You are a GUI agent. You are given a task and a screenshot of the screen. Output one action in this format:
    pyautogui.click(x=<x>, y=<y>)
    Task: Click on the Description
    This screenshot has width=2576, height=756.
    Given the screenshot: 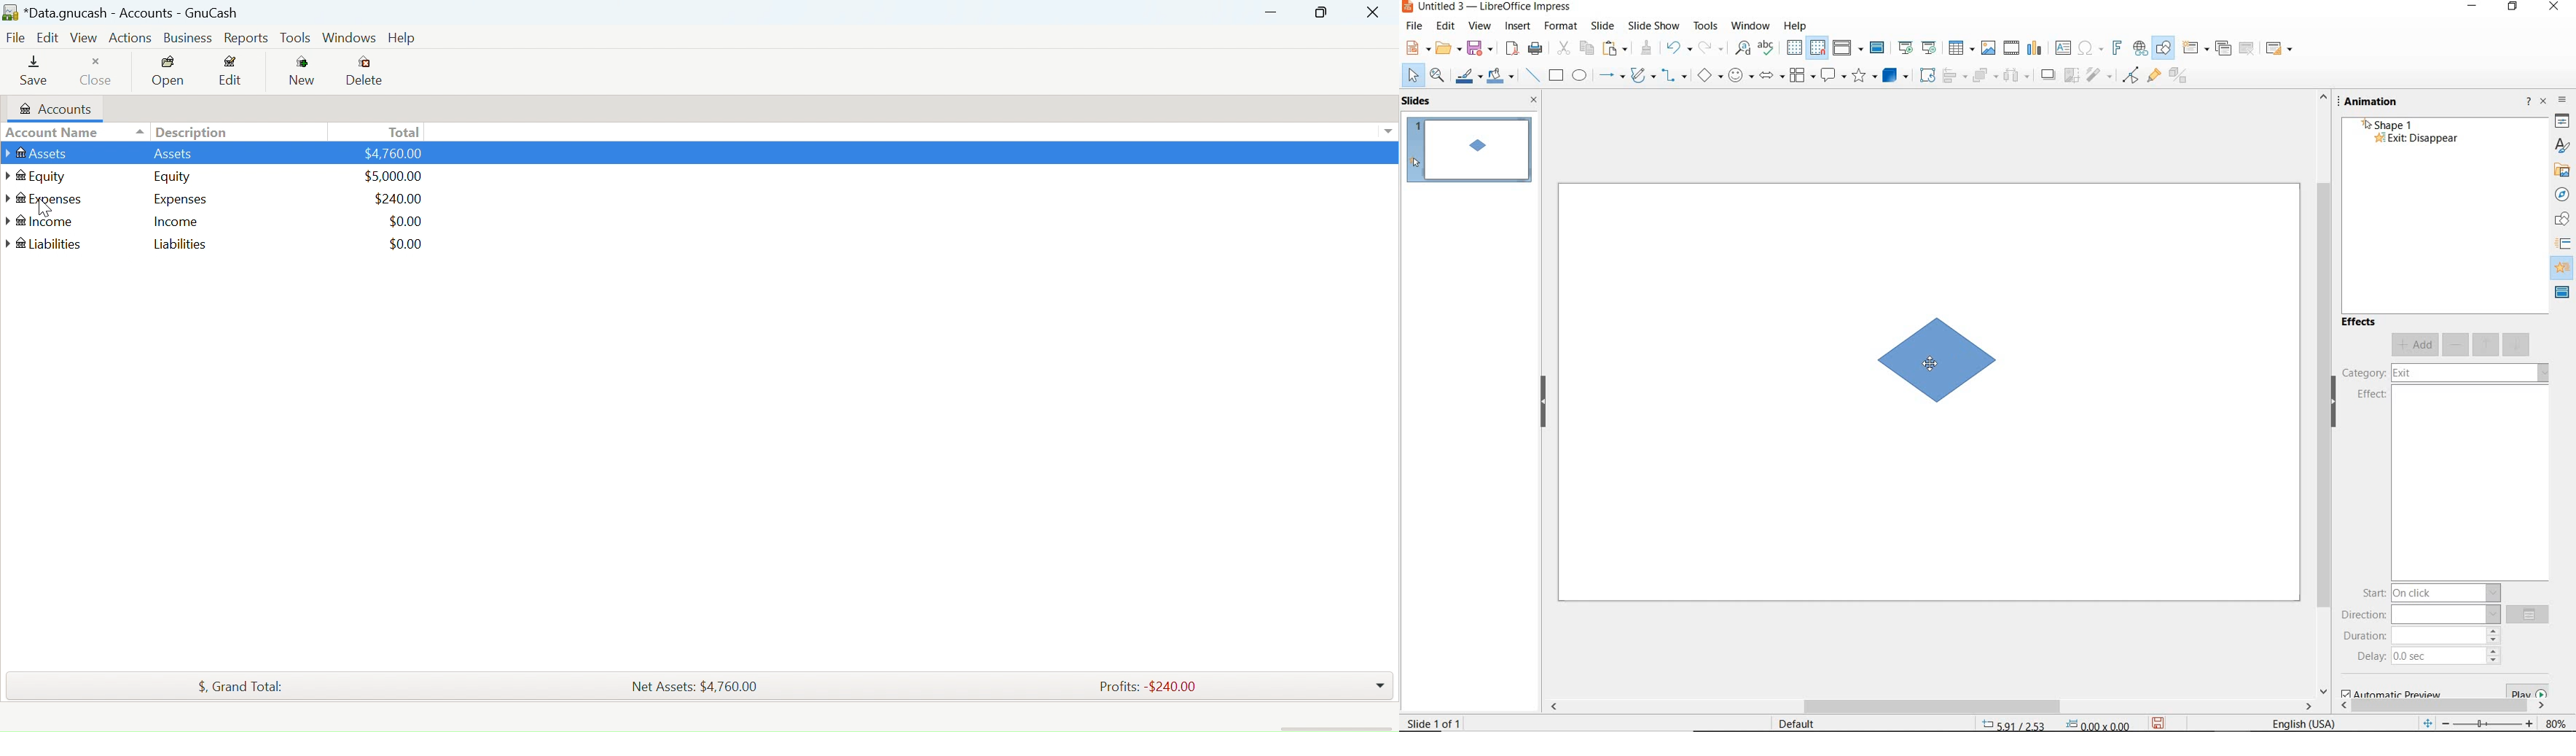 What is the action you would take?
    pyautogui.click(x=189, y=131)
    